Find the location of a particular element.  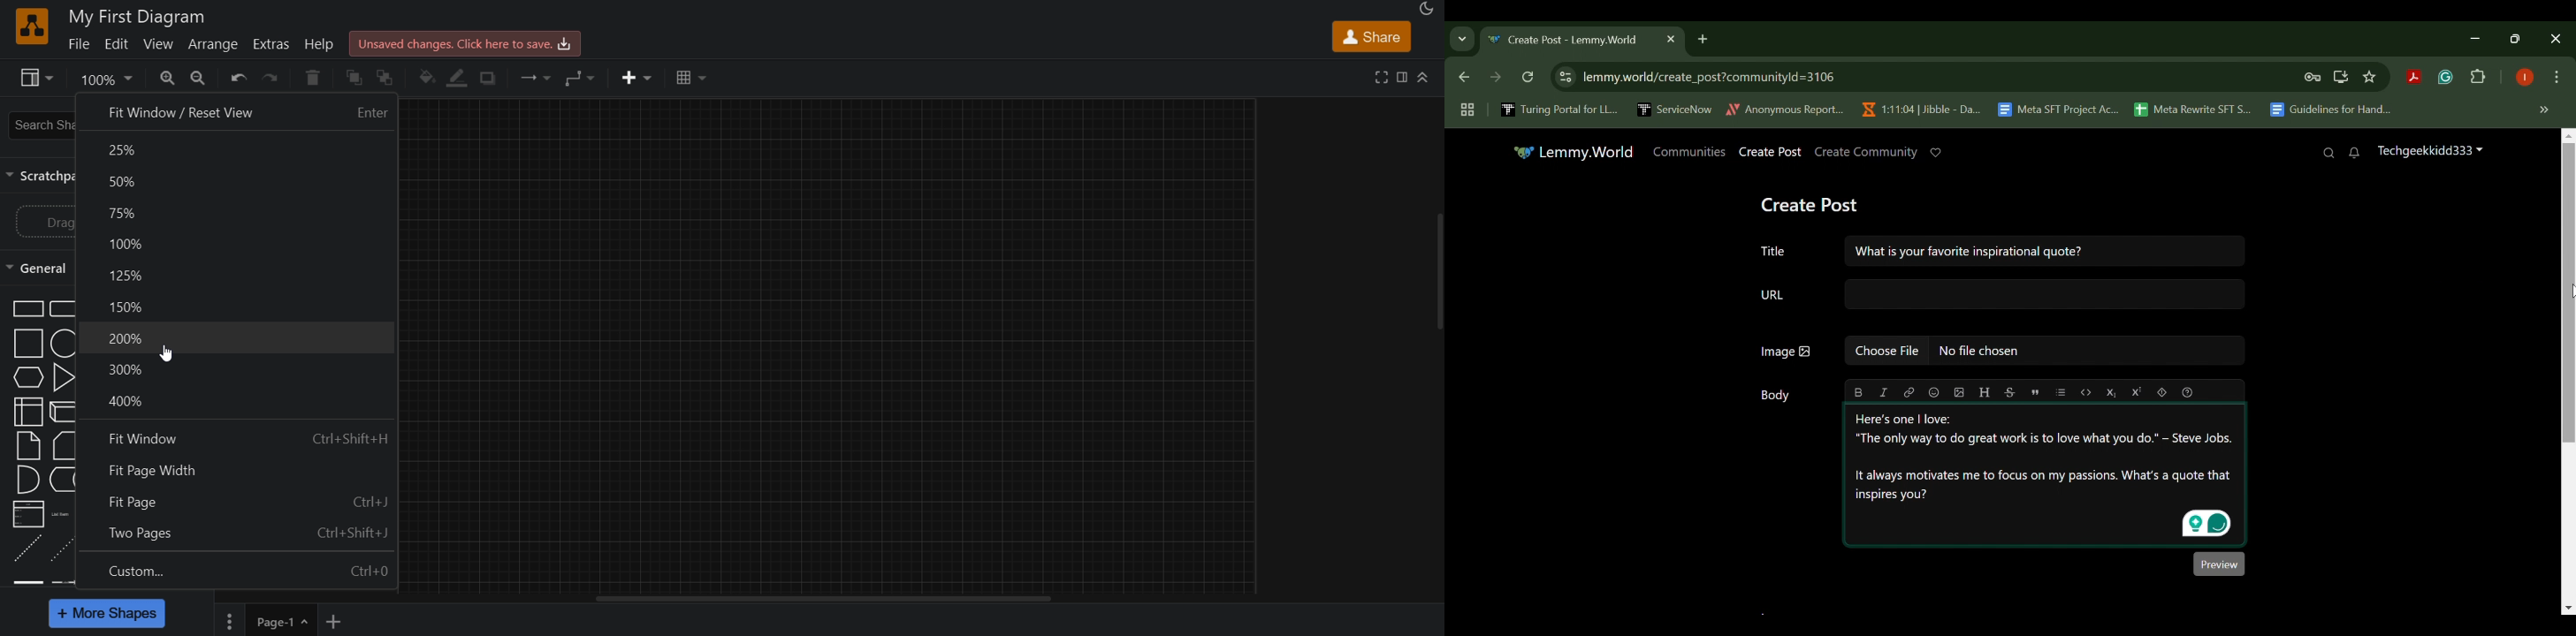

Anonymous Report... is located at coordinates (1786, 109).